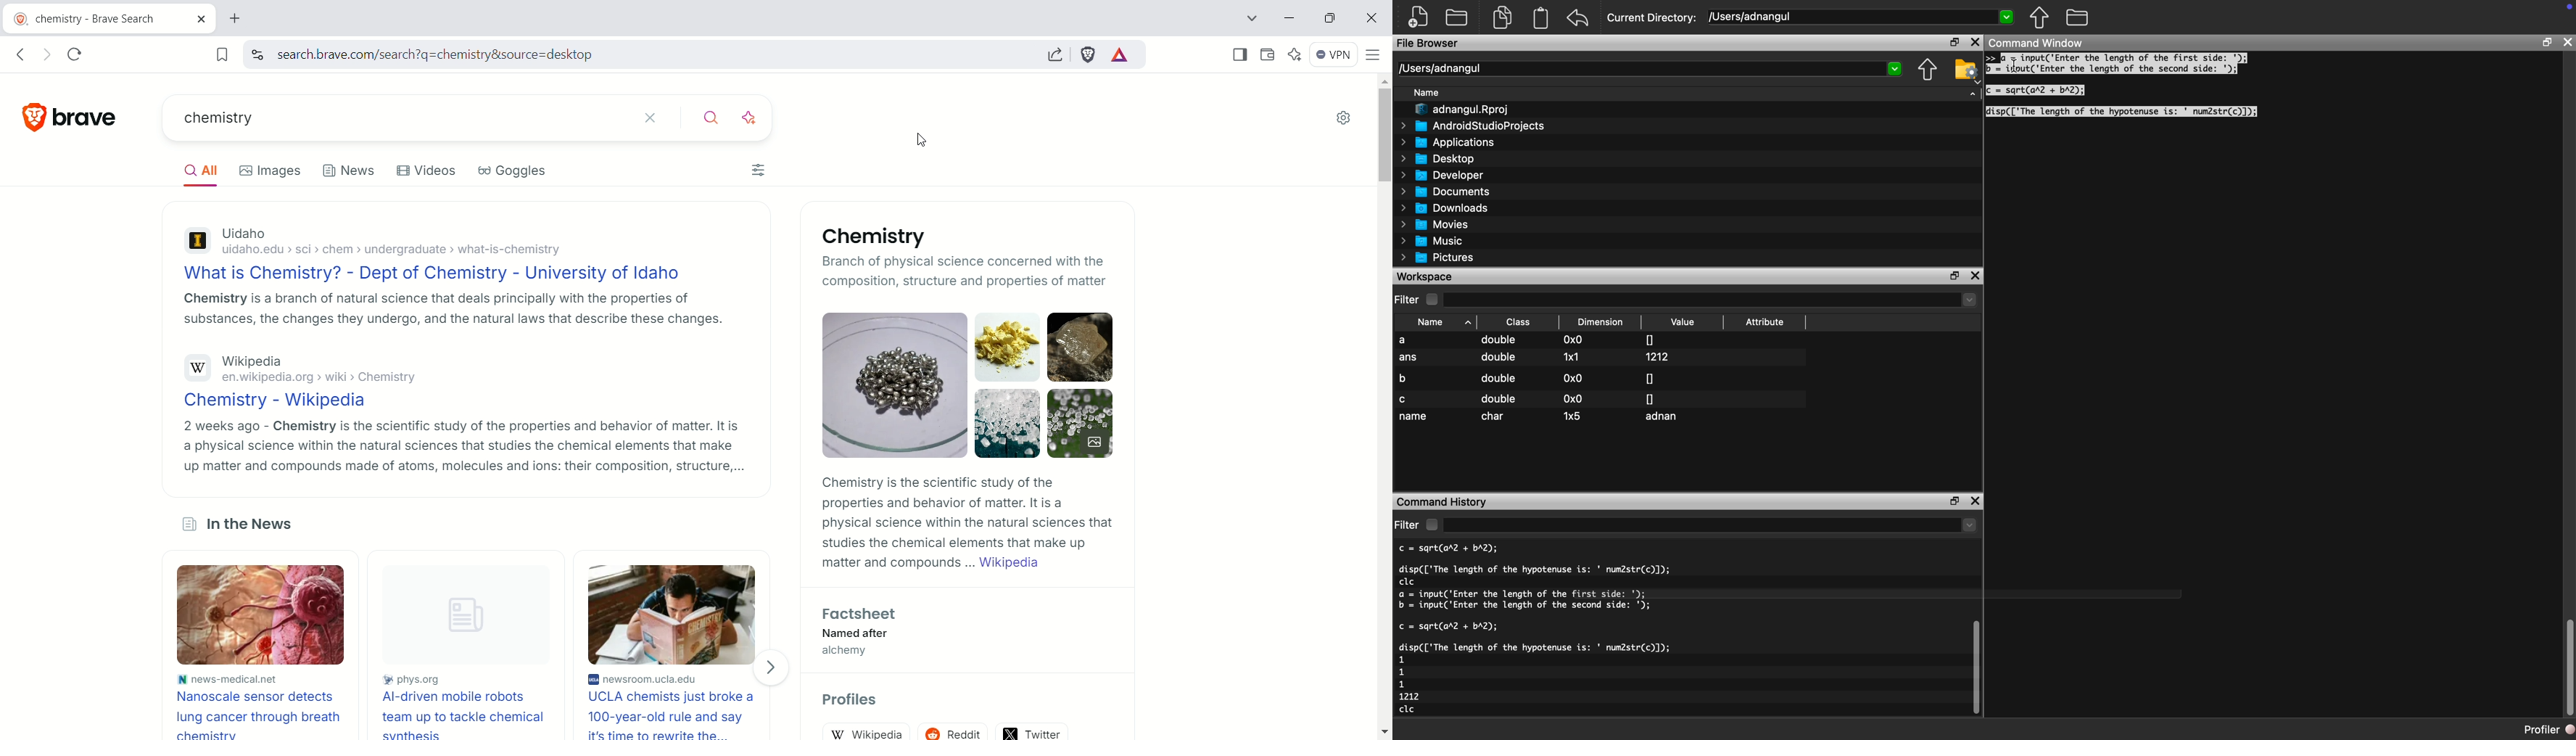 The width and height of the screenshot is (2576, 756). What do you see at coordinates (1649, 69) in the screenshot?
I see `Users/adnangul 2` at bounding box center [1649, 69].